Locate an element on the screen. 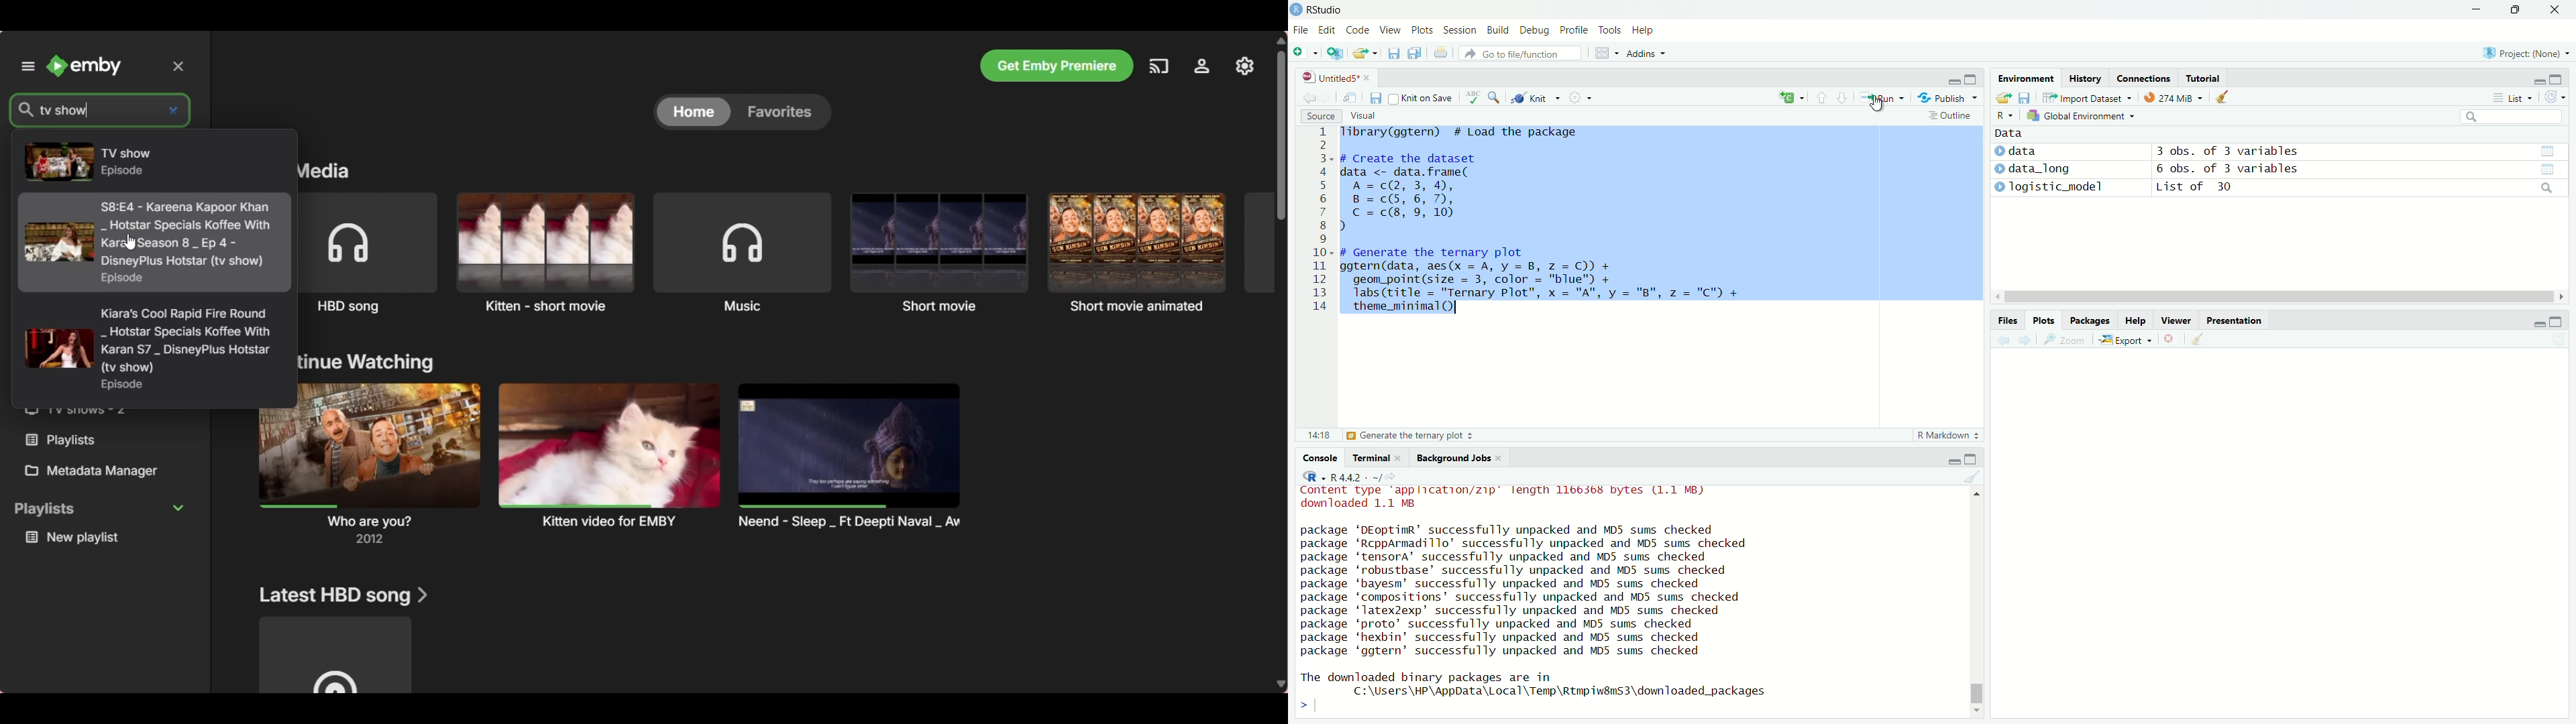  Tutorial is located at coordinates (2204, 77).